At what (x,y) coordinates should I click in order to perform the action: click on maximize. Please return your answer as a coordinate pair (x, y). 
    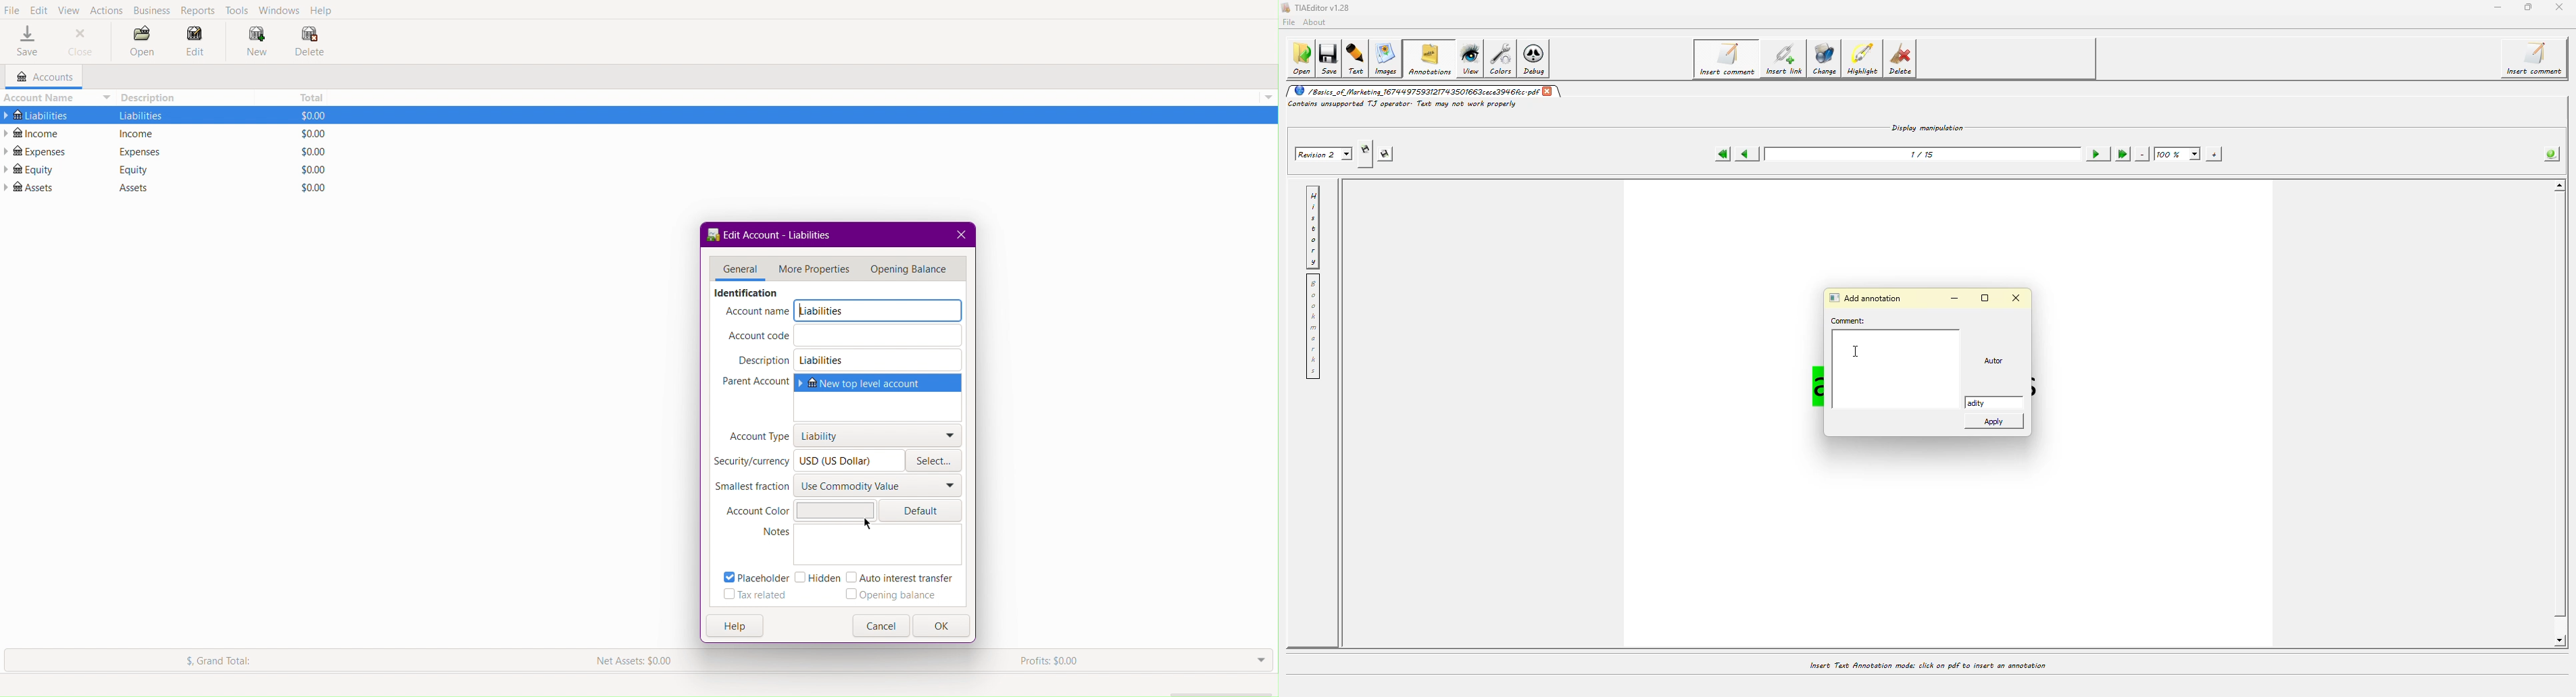
    Looking at the image, I should click on (2529, 7).